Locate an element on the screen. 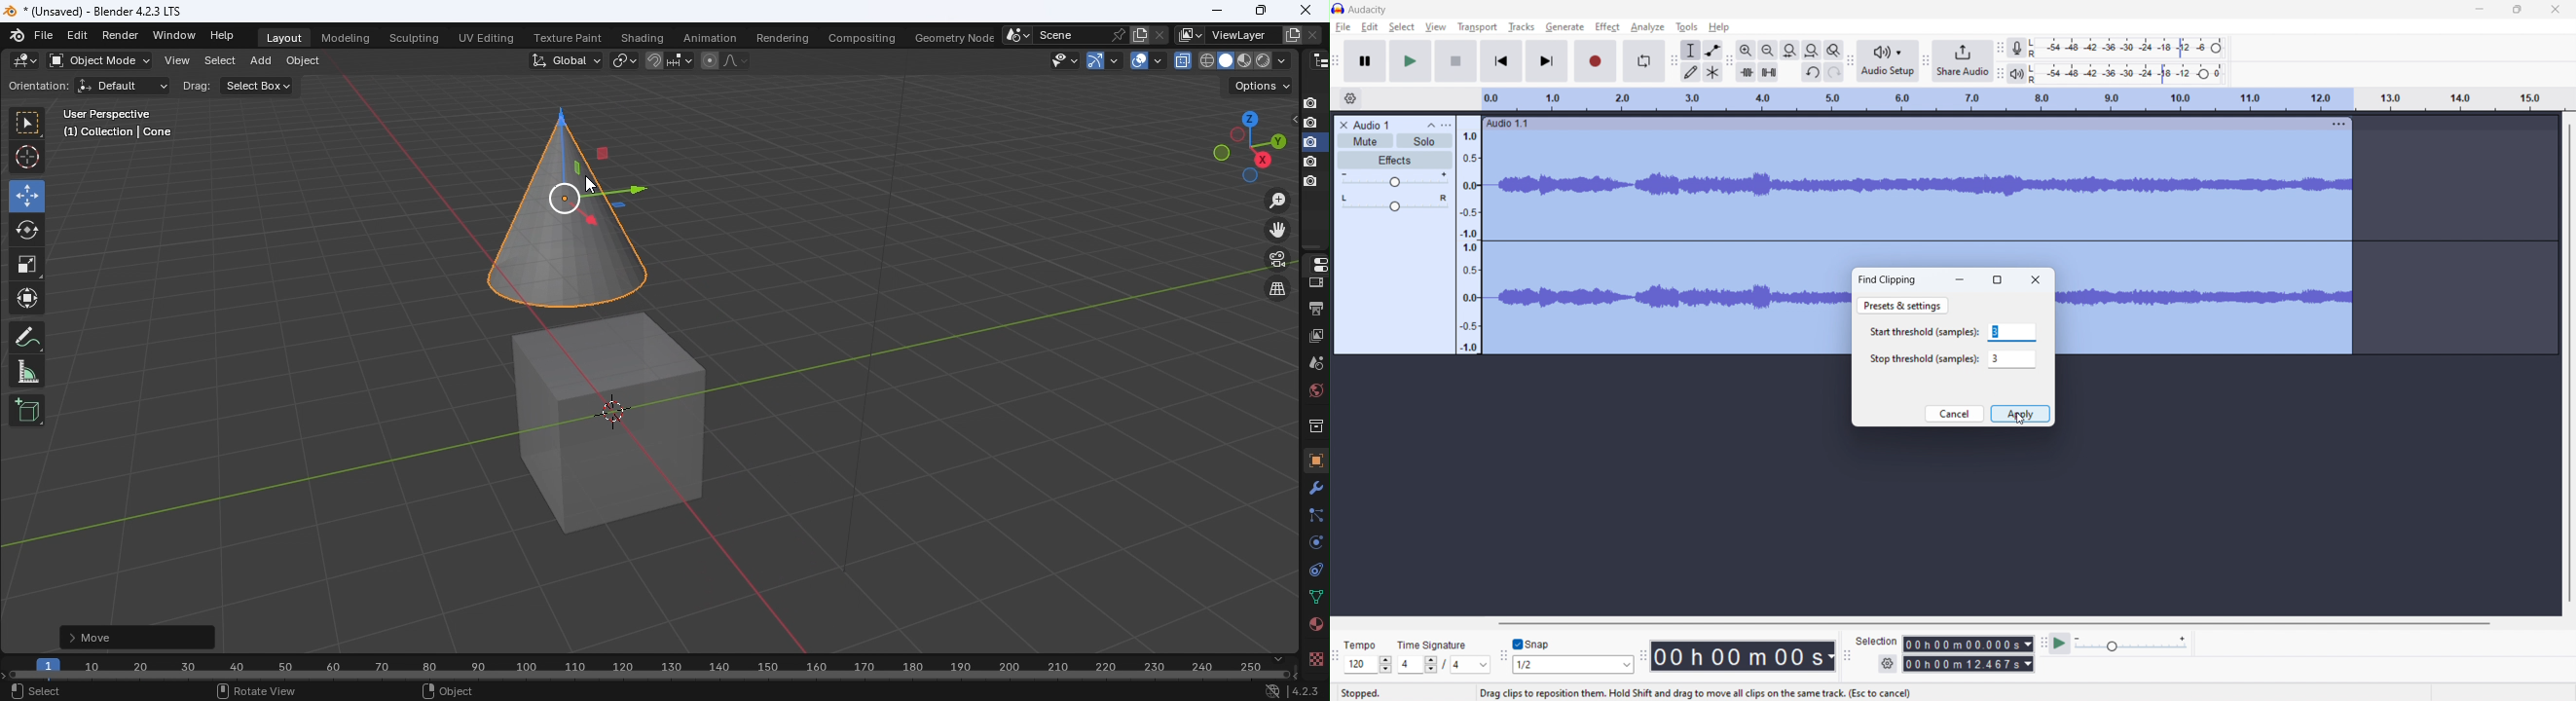 The image size is (2576, 728). Add view layer is located at coordinates (1293, 33).